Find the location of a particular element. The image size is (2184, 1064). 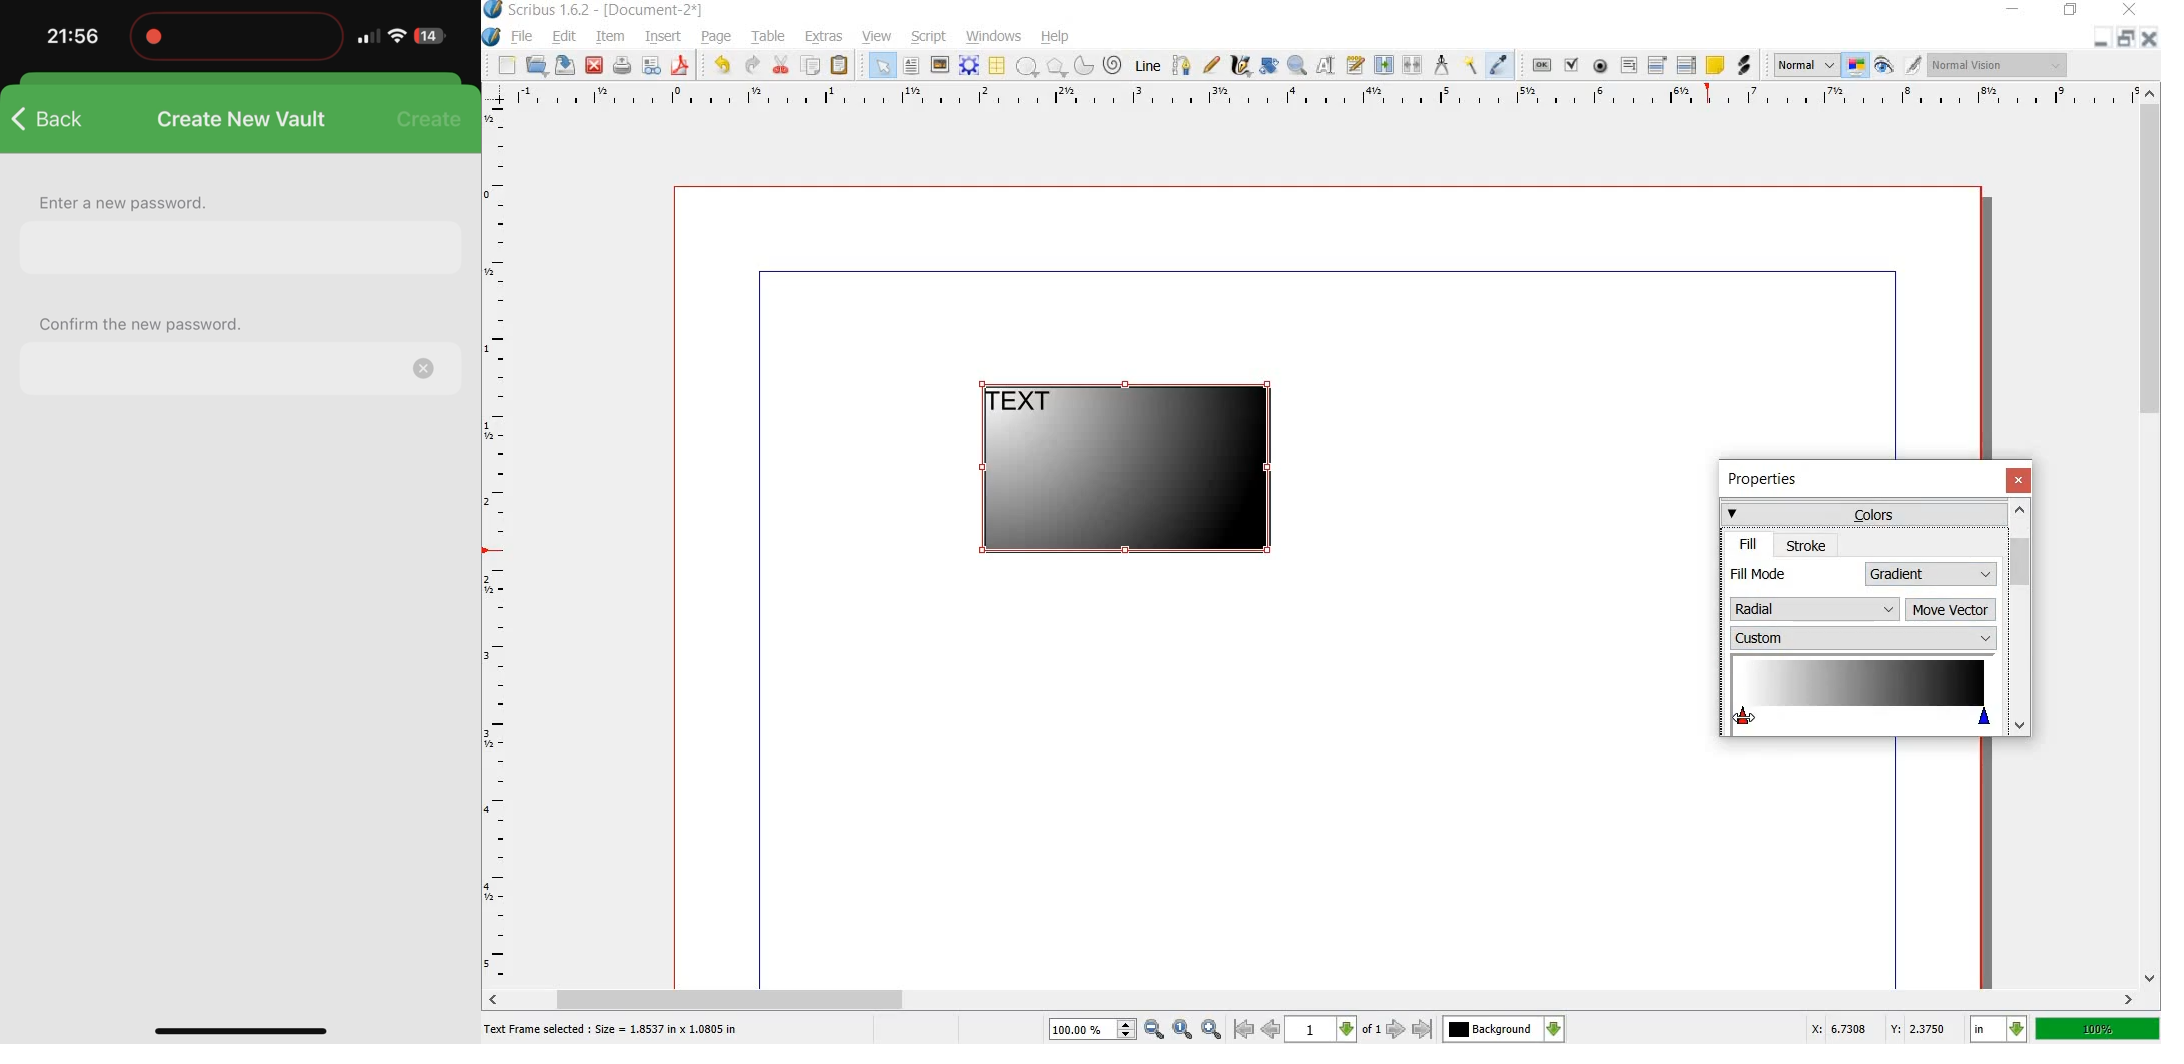

calligraphic line is located at coordinates (1240, 64).